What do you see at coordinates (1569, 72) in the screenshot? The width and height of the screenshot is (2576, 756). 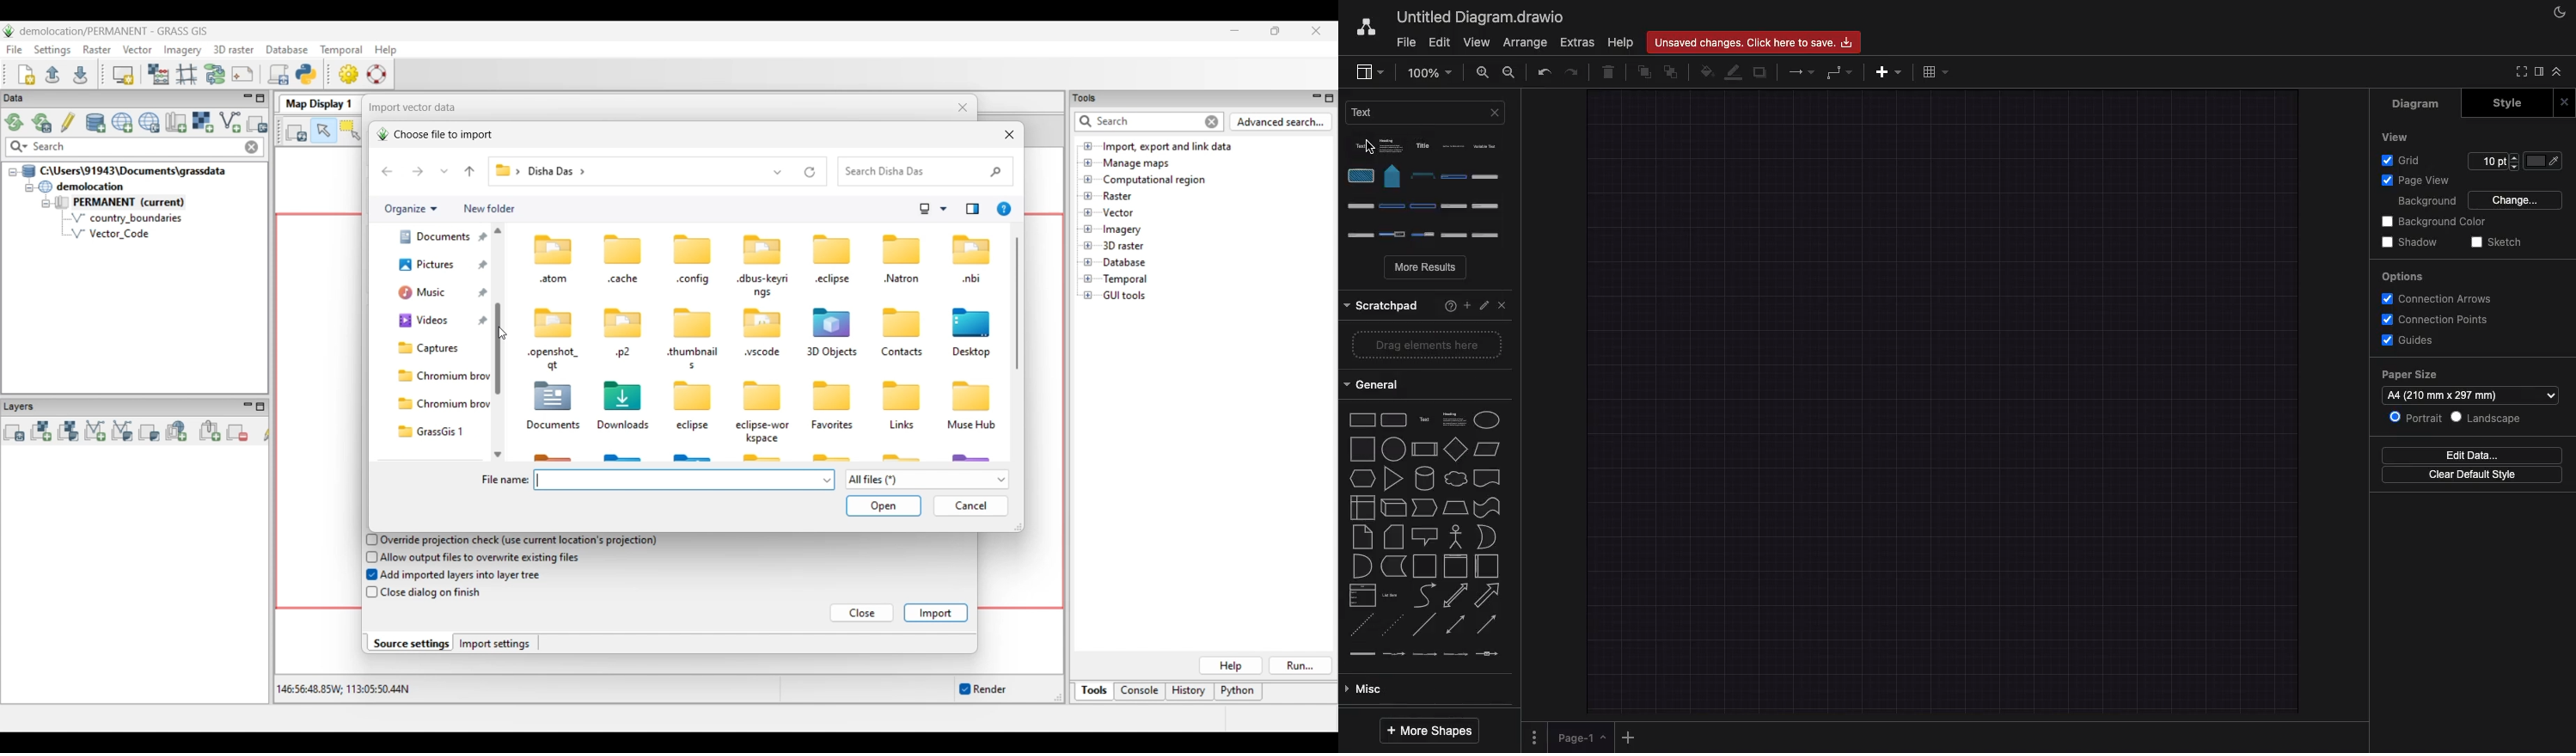 I see `Redo` at bounding box center [1569, 72].